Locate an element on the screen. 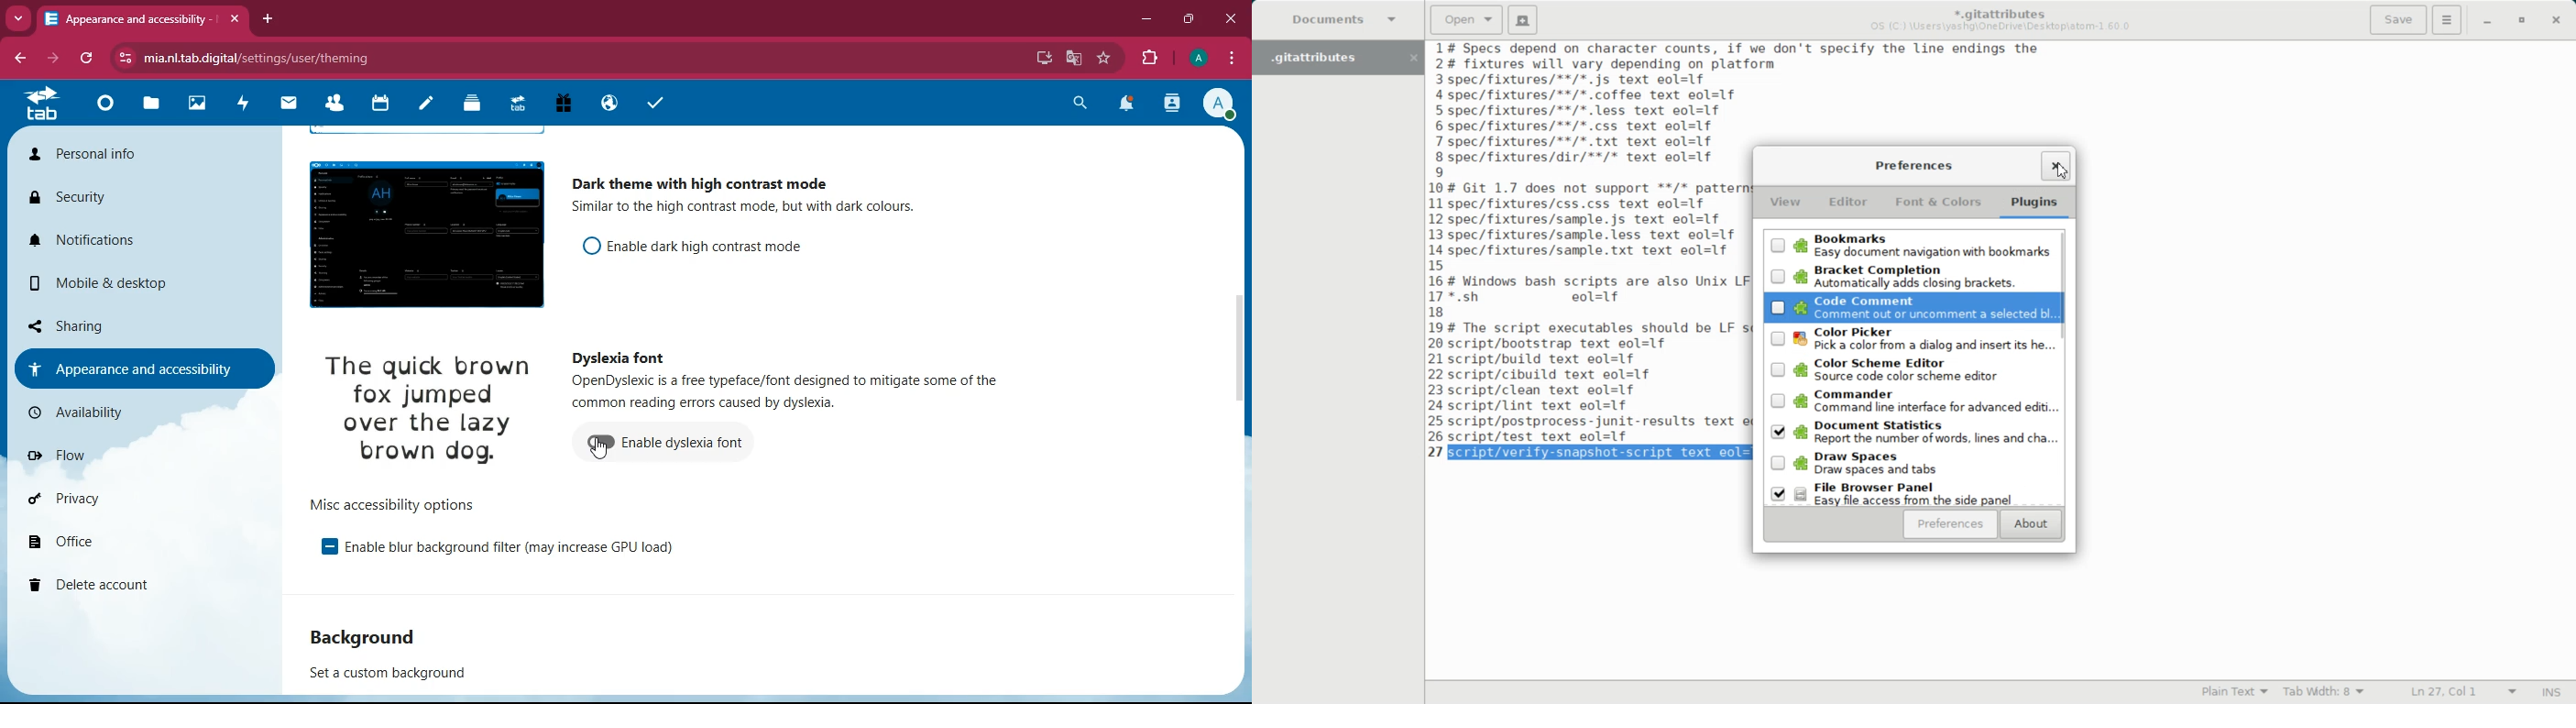  security is located at coordinates (120, 196).